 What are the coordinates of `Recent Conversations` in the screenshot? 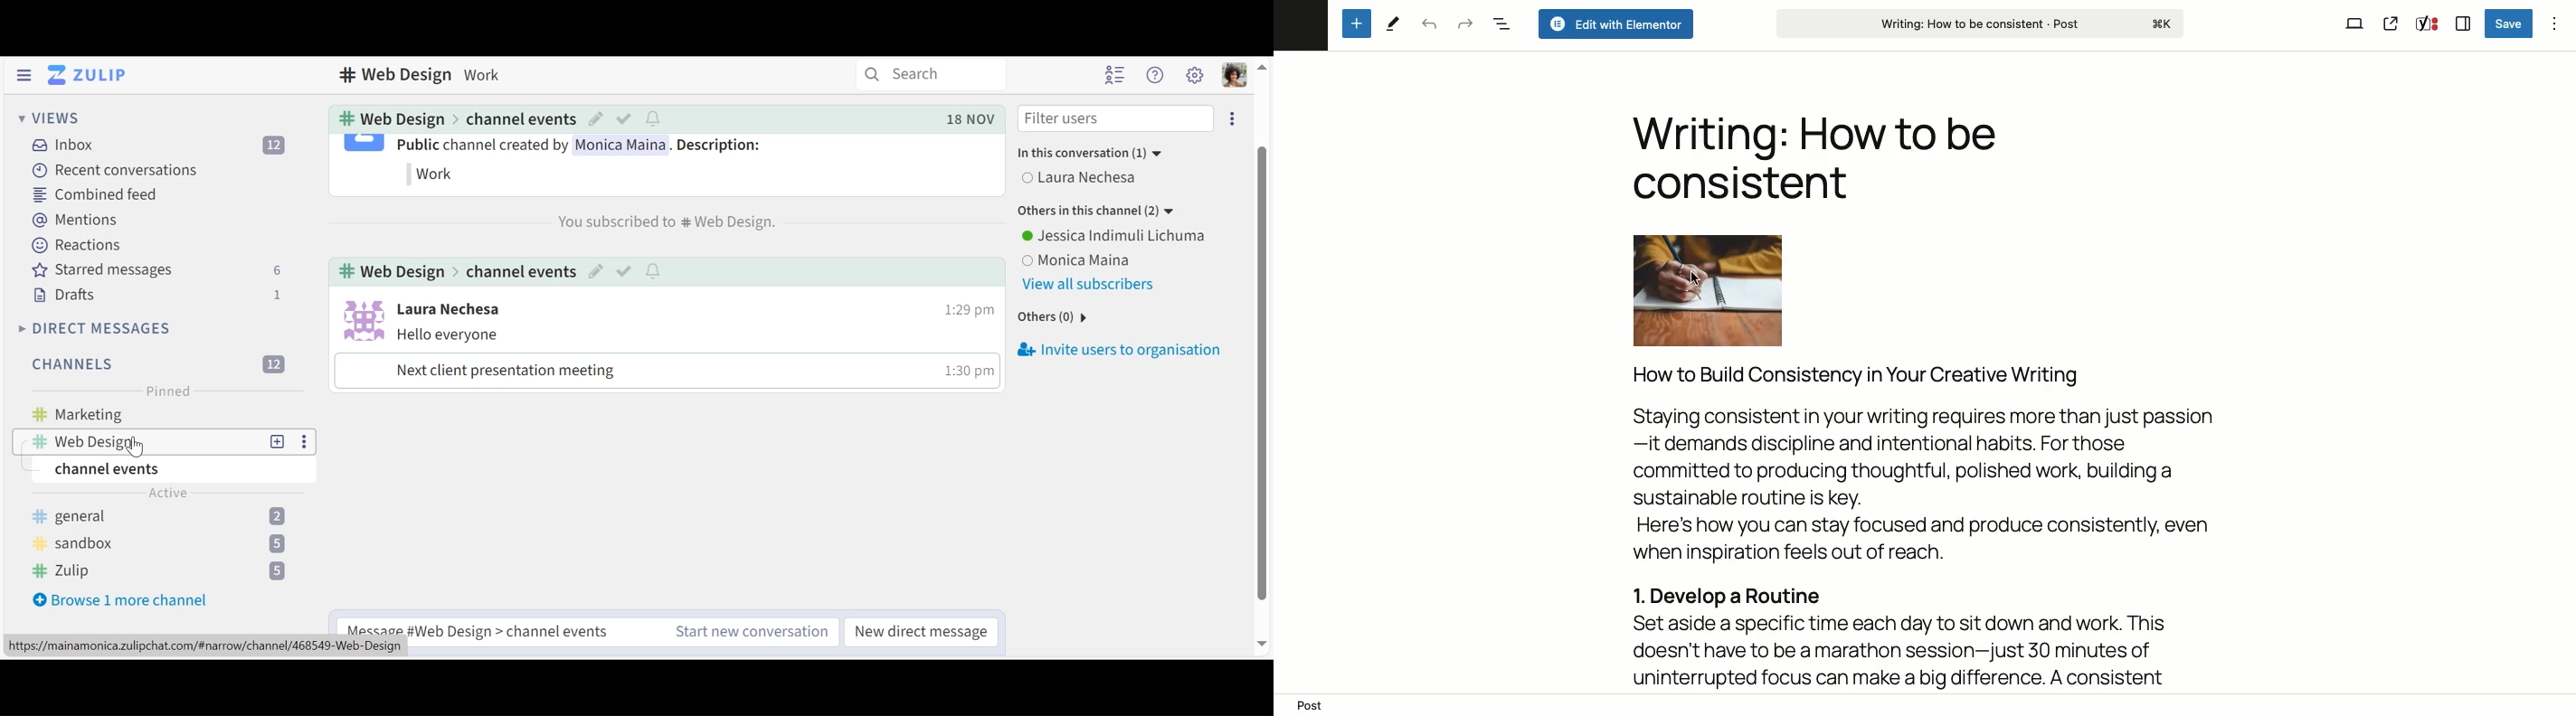 It's located at (118, 170).